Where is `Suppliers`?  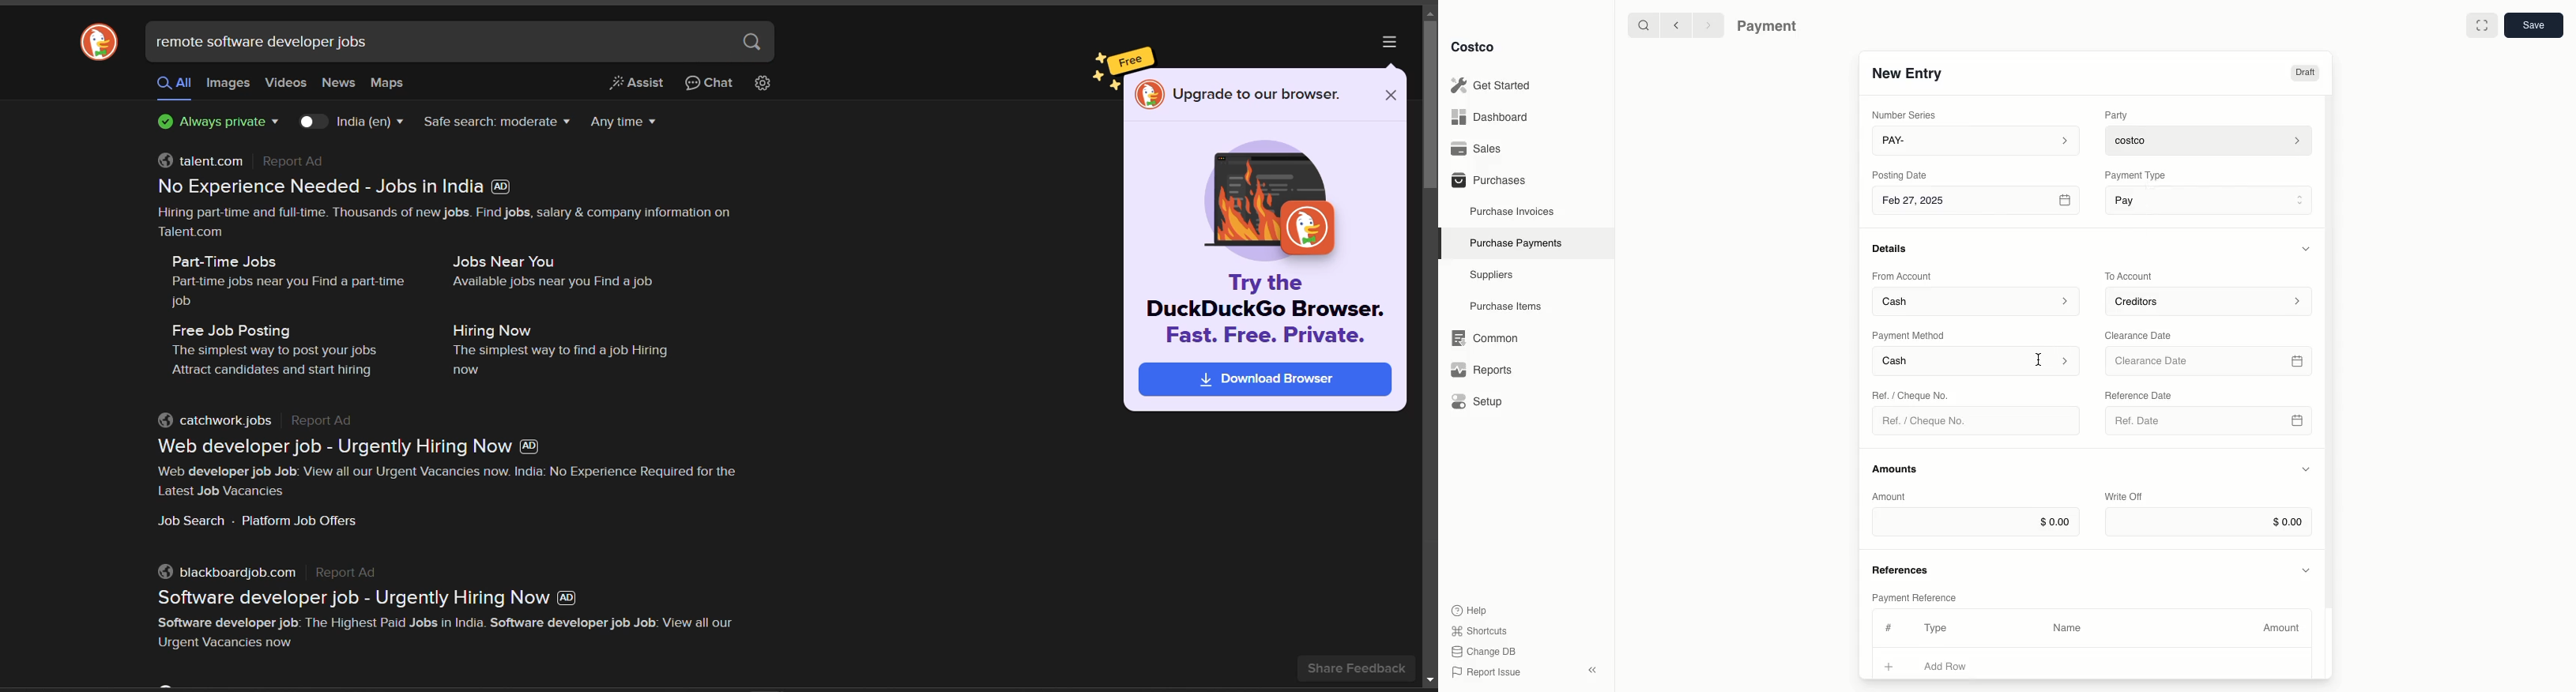
Suppliers is located at coordinates (1492, 274).